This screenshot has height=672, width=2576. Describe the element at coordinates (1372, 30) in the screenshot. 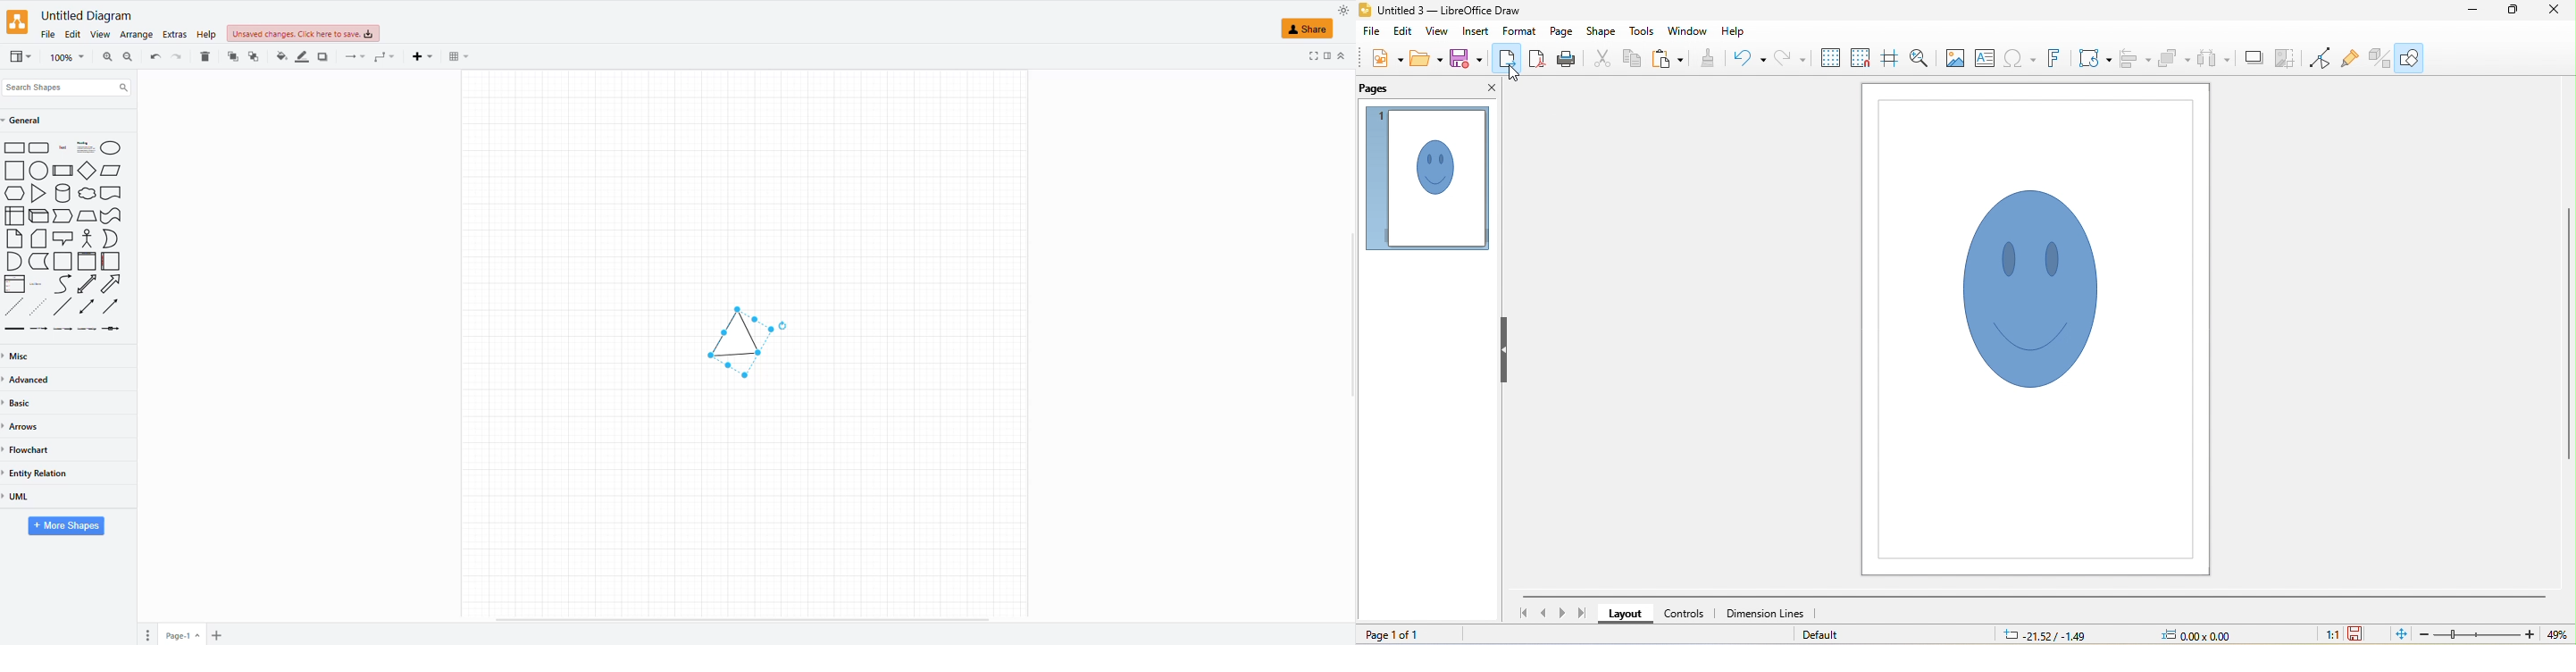

I see `file` at that location.